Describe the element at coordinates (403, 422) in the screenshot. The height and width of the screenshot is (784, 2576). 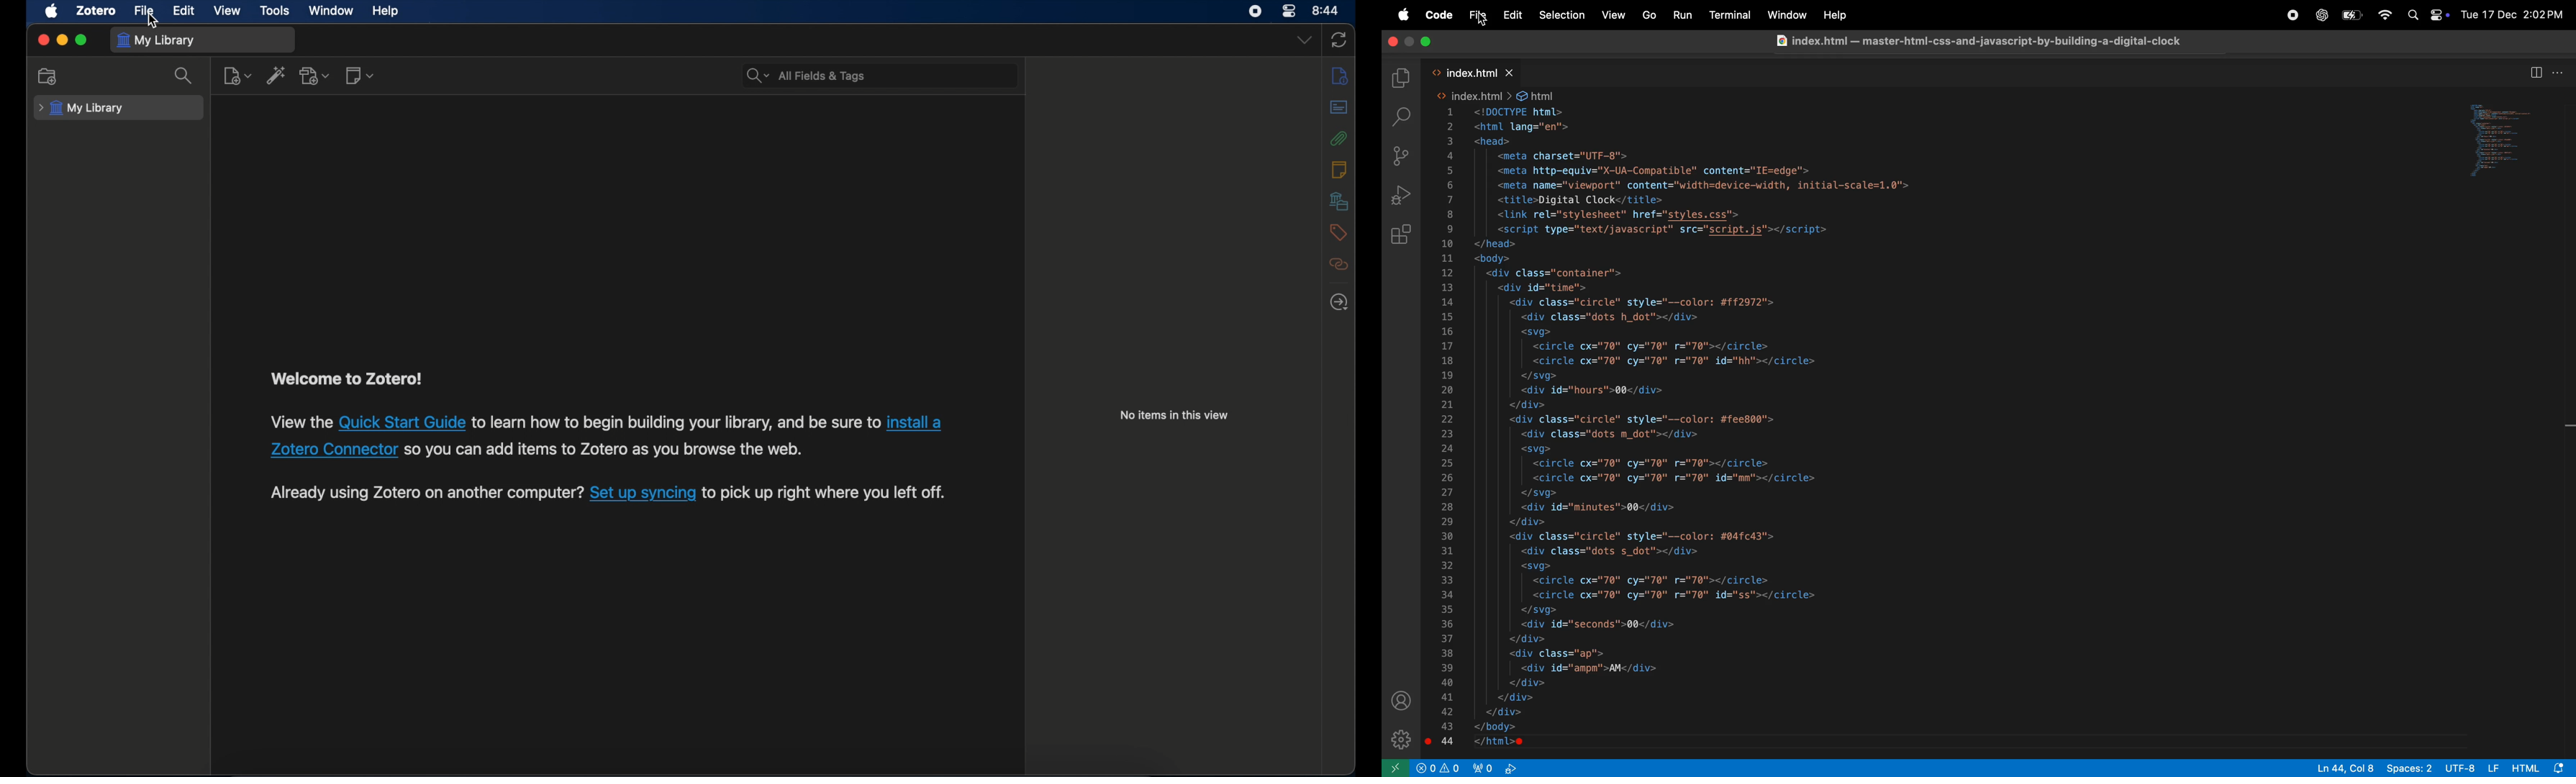
I see `quick start guide link` at that location.